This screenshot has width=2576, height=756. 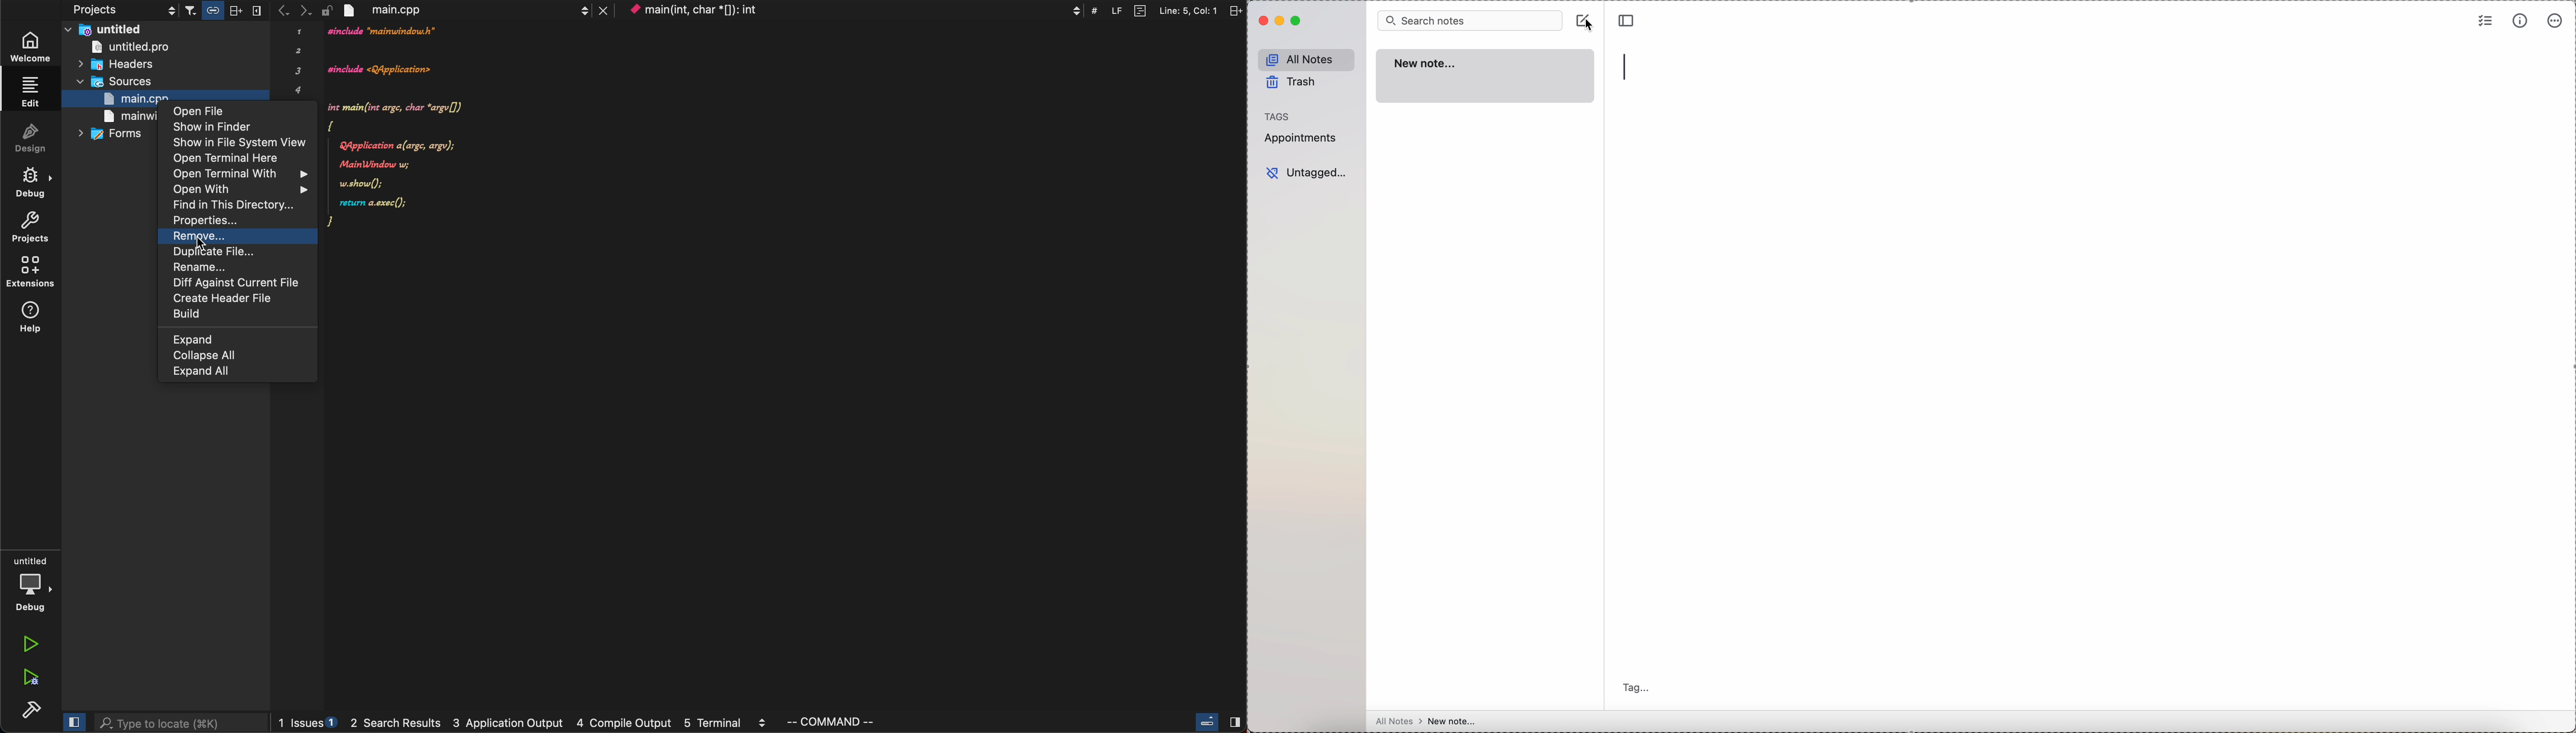 What do you see at coordinates (30, 583) in the screenshot?
I see `debug` at bounding box center [30, 583].